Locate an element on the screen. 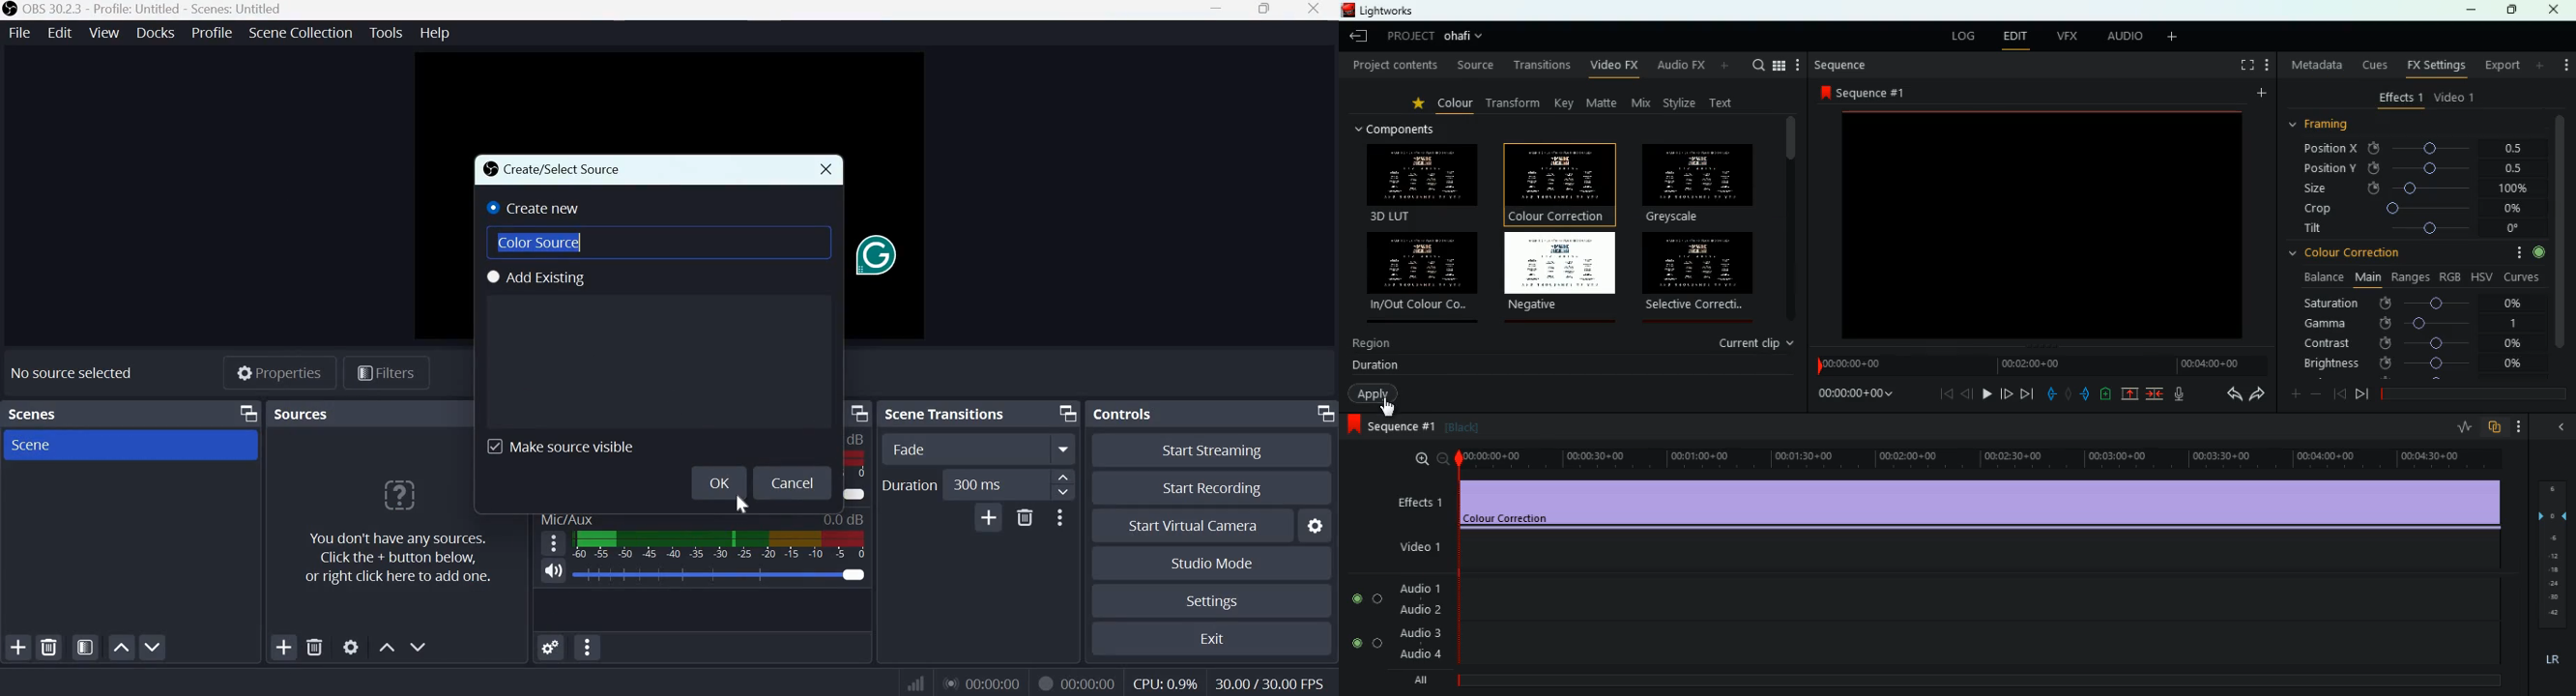  File is located at coordinates (23, 31).